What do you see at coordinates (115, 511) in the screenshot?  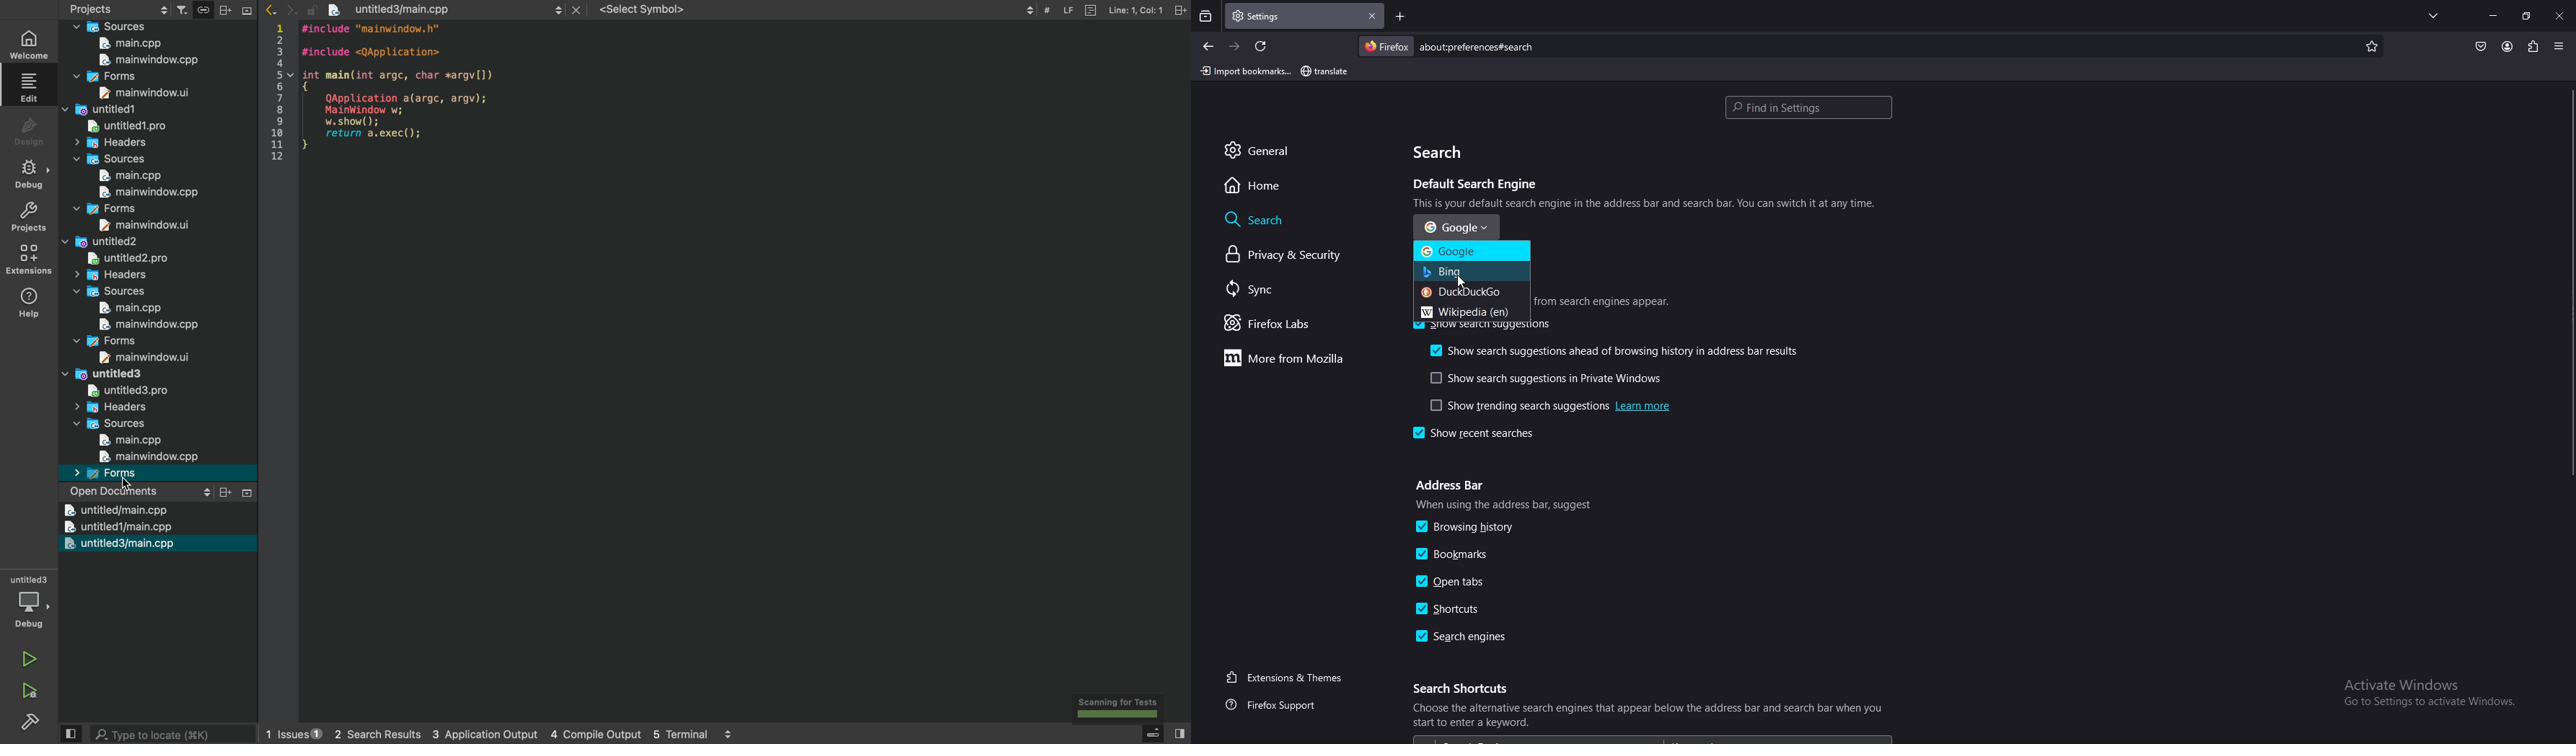 I see `untitled` at bounding box center [115, 511].